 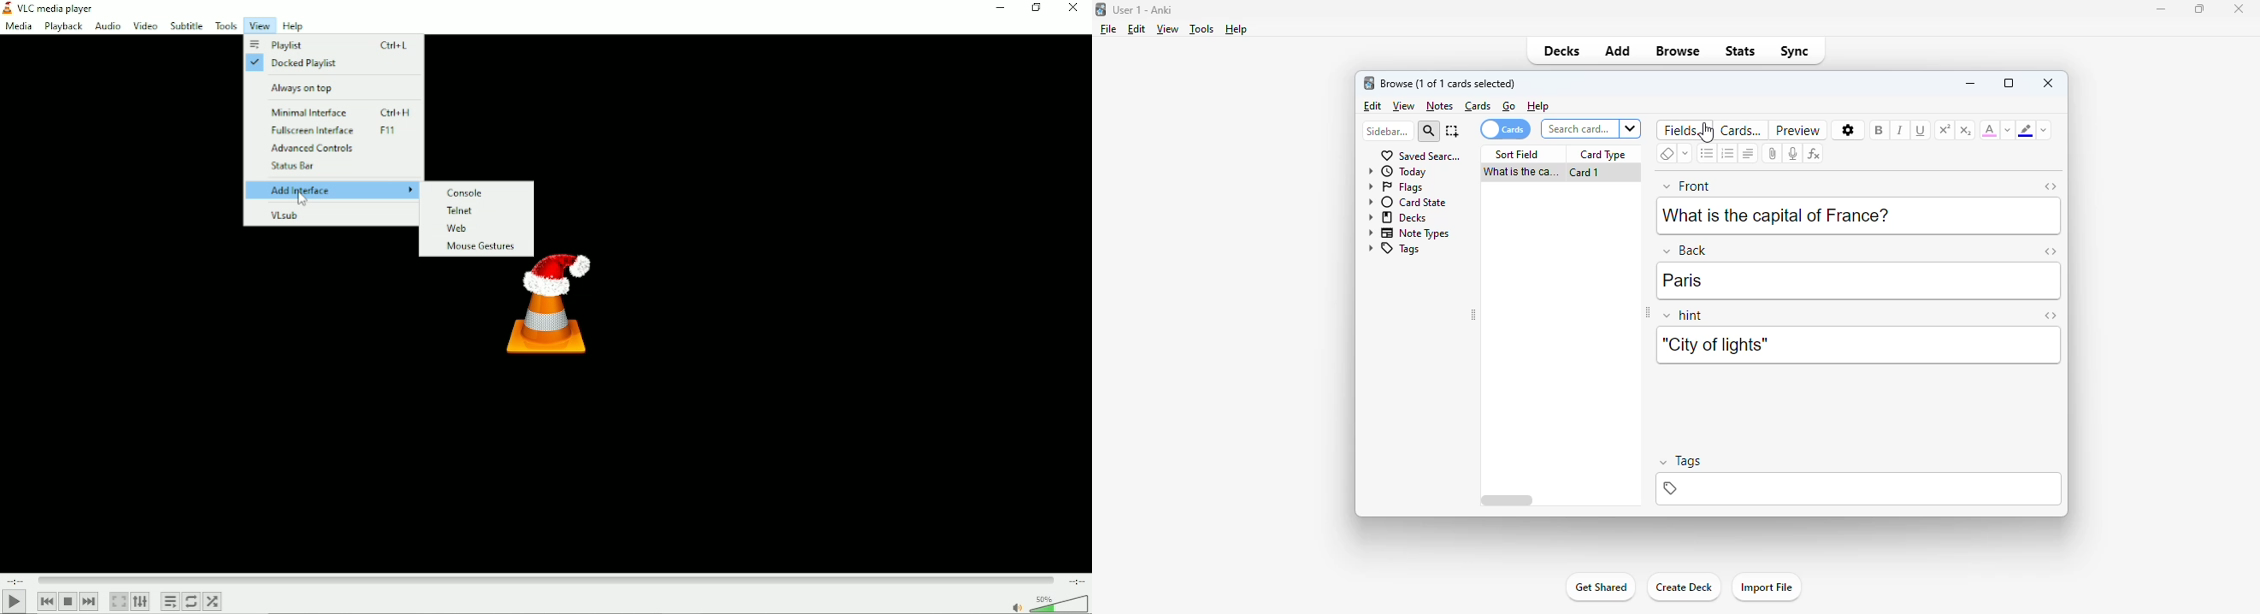 I want to click on Random, so click(x=213, y=601).